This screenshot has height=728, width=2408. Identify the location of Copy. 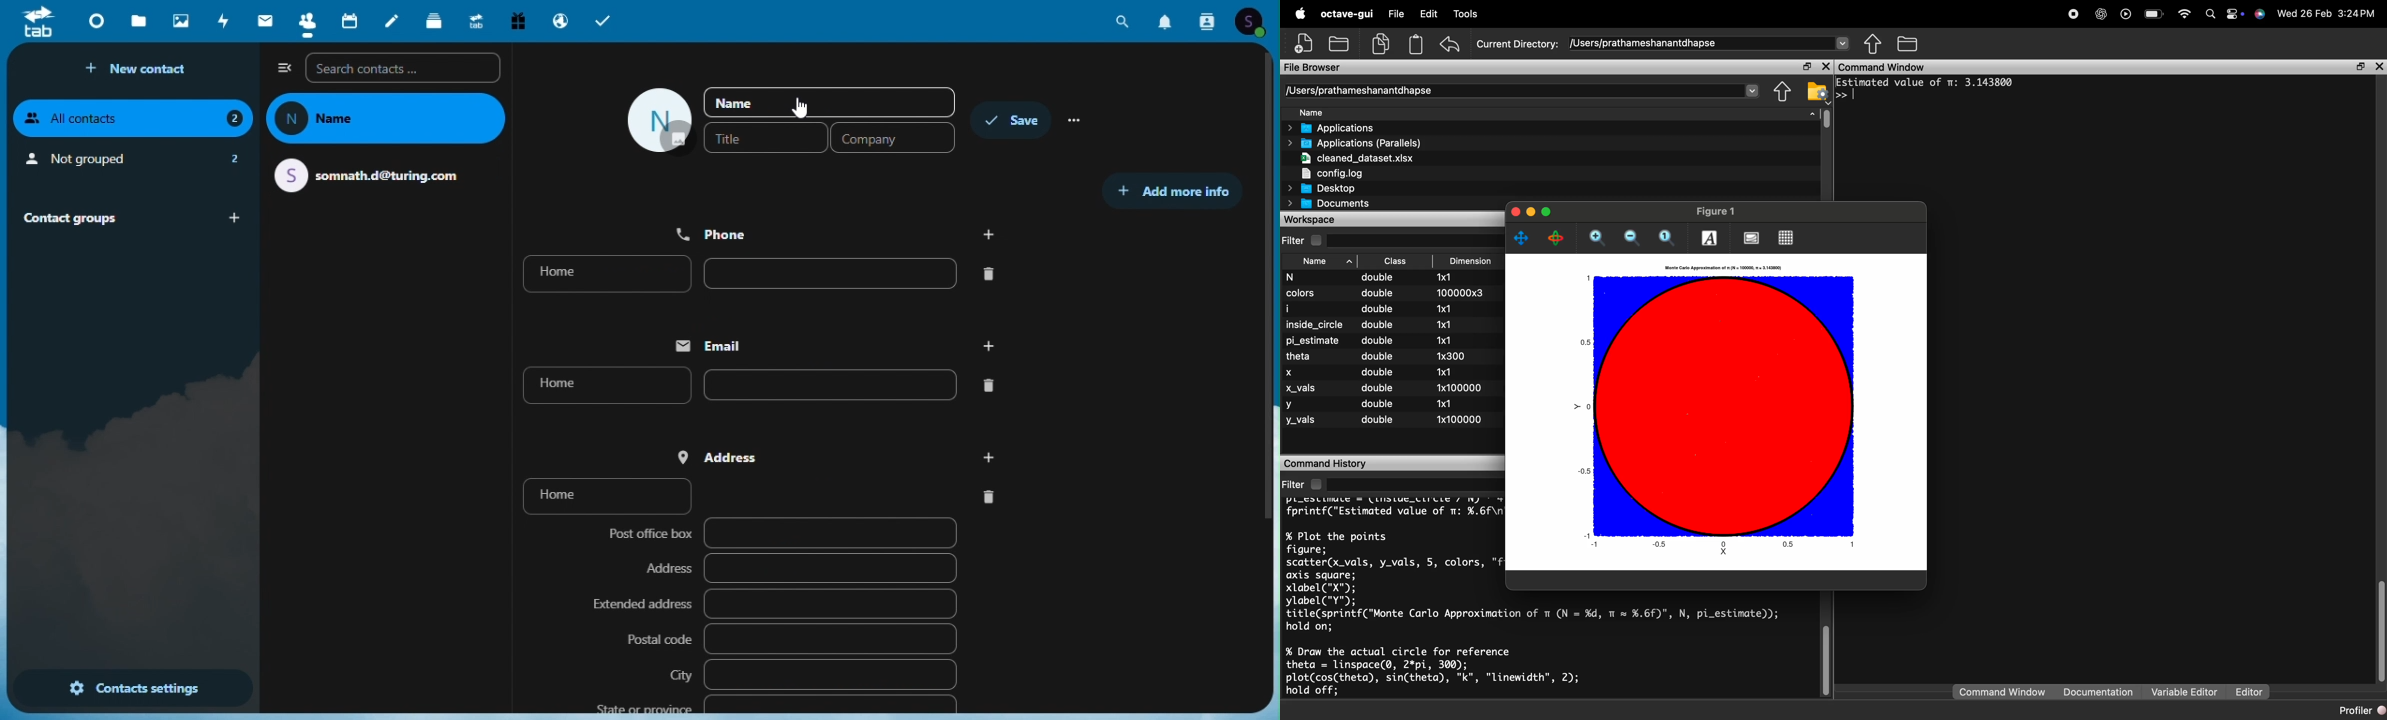
(1381, 43).